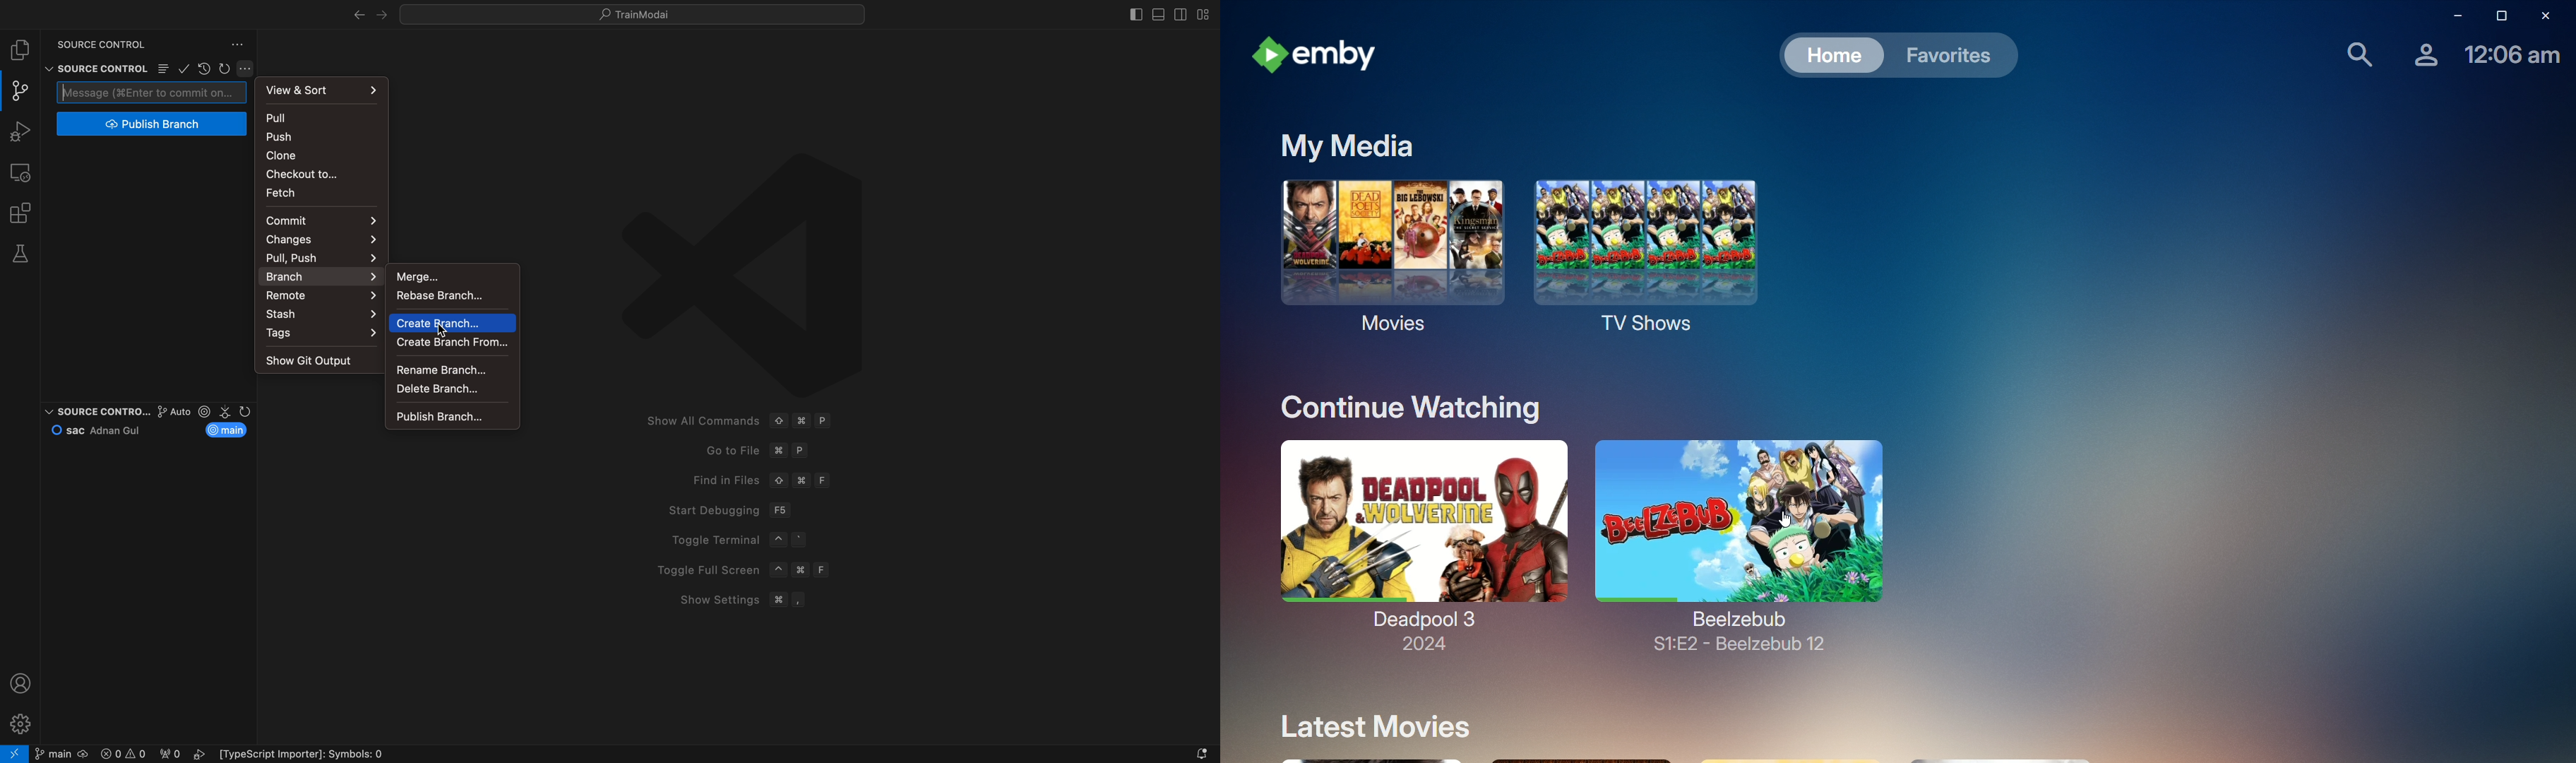 This screenshot has width=2576, height=784. I want to click on Beelzebub, so click(1743, 580).